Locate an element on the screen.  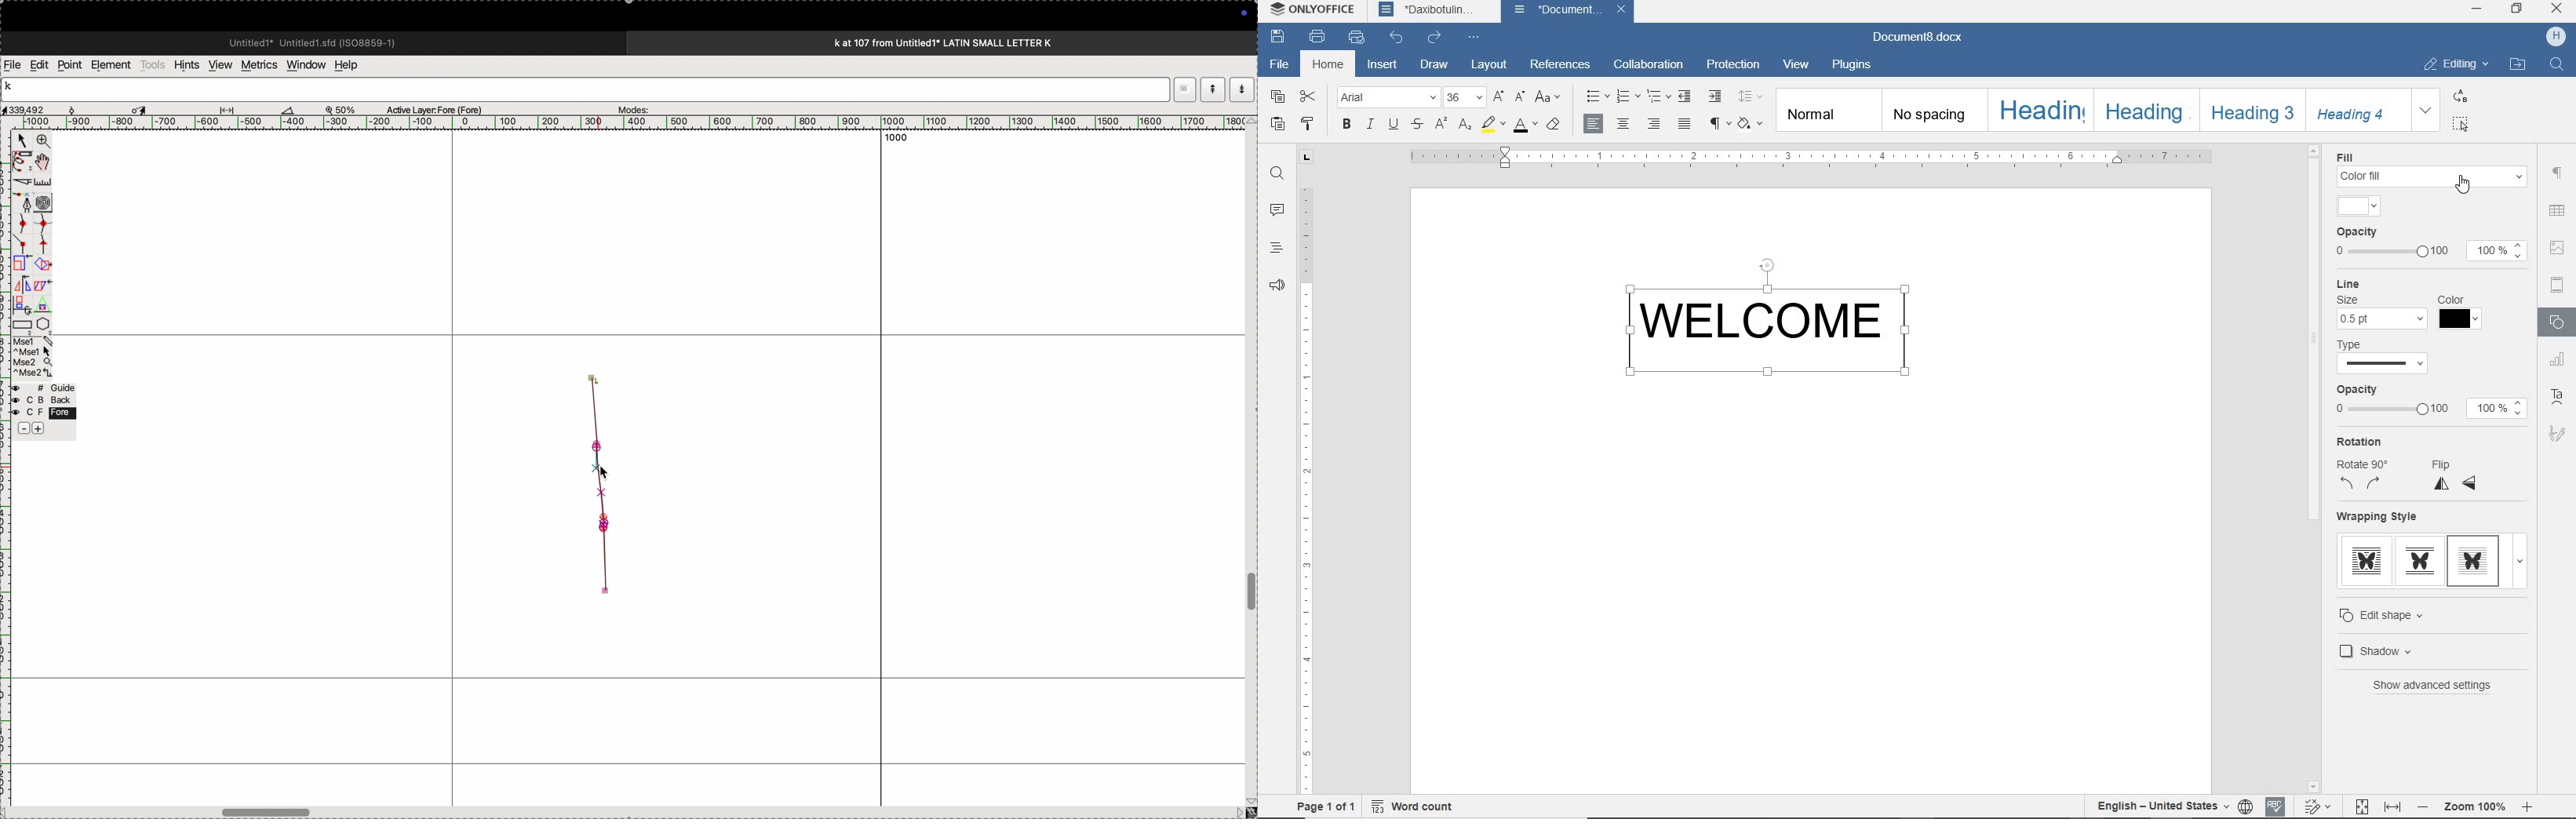
Flip is located at coordinates (2444, 464).